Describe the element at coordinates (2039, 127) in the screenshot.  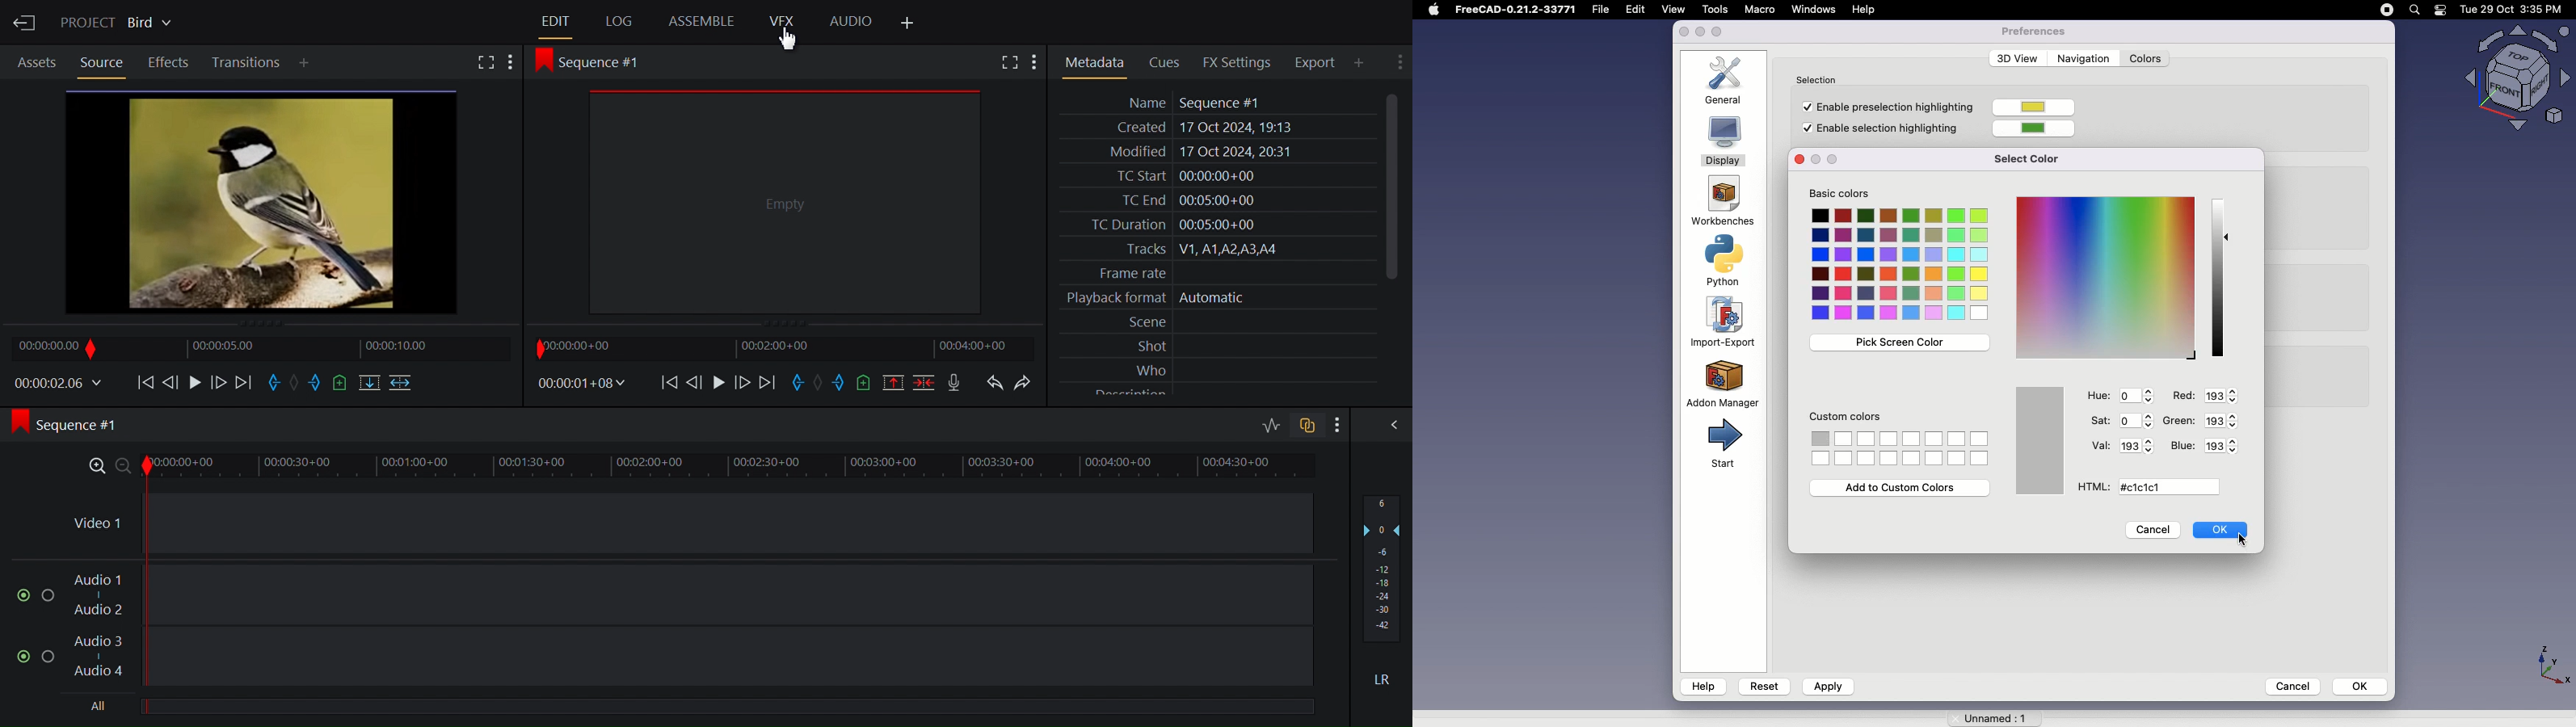
I see `color` at that location.